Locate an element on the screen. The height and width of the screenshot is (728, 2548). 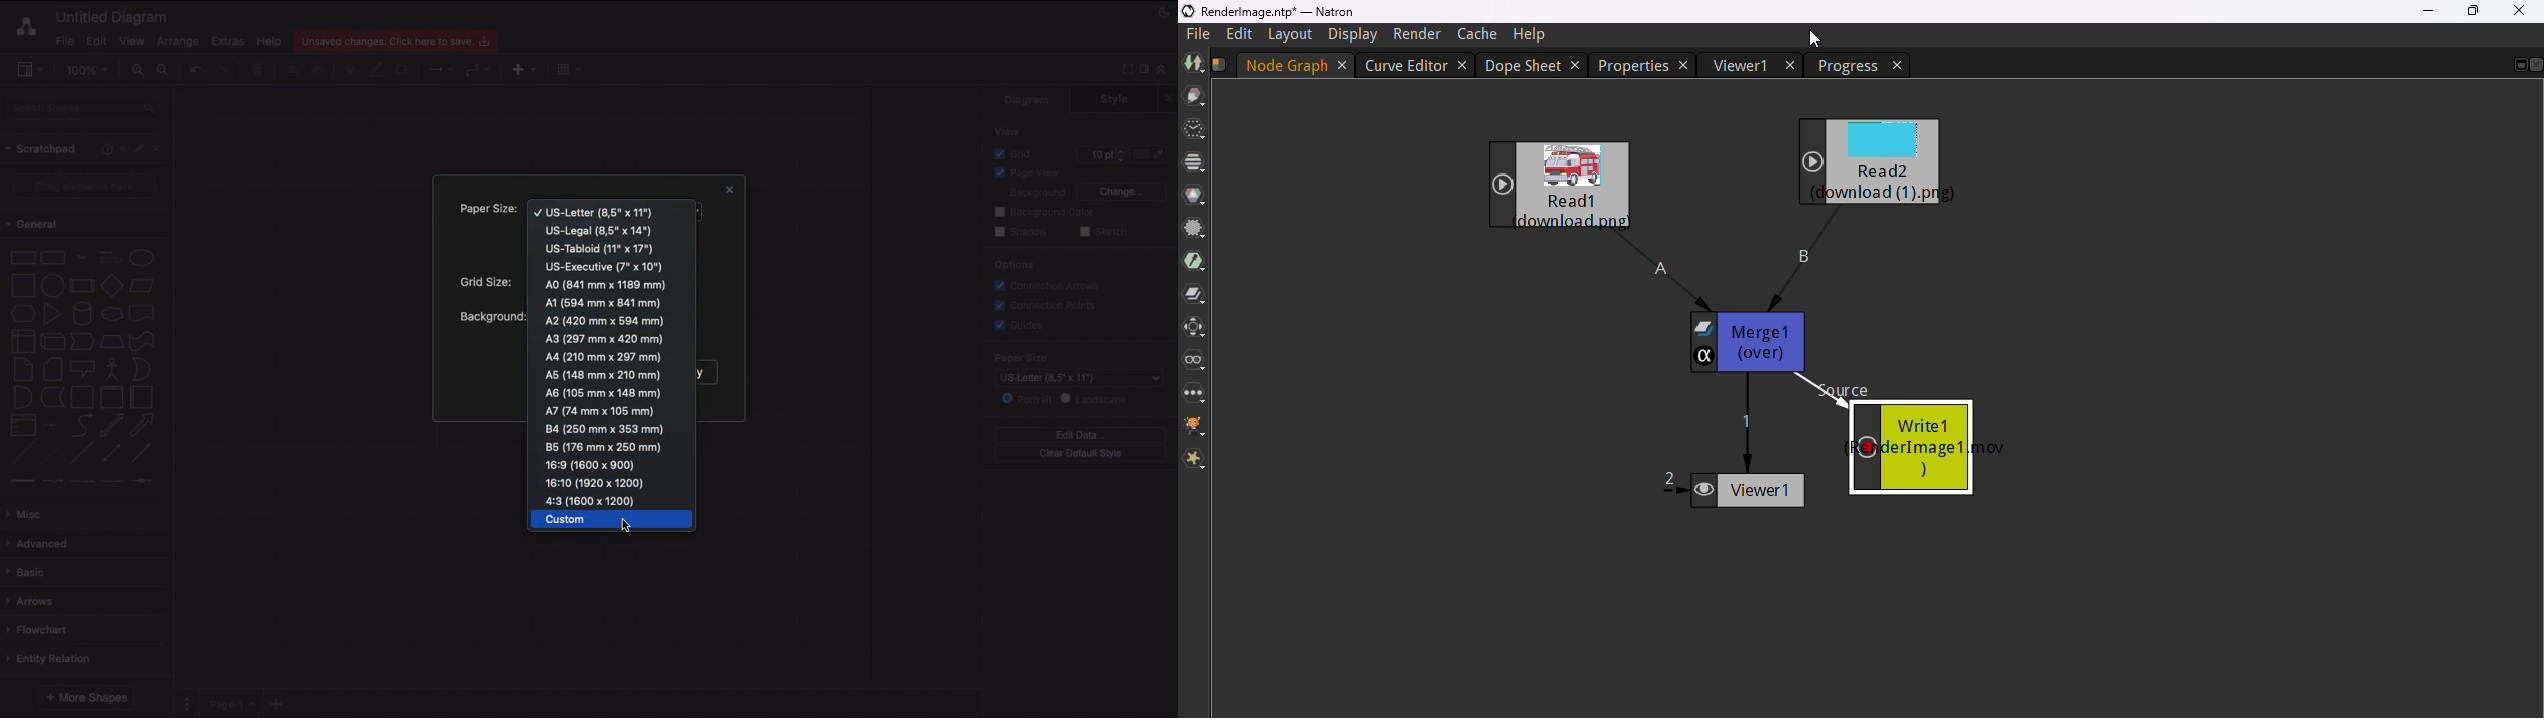
Tape is located at coordinates (144, 340).